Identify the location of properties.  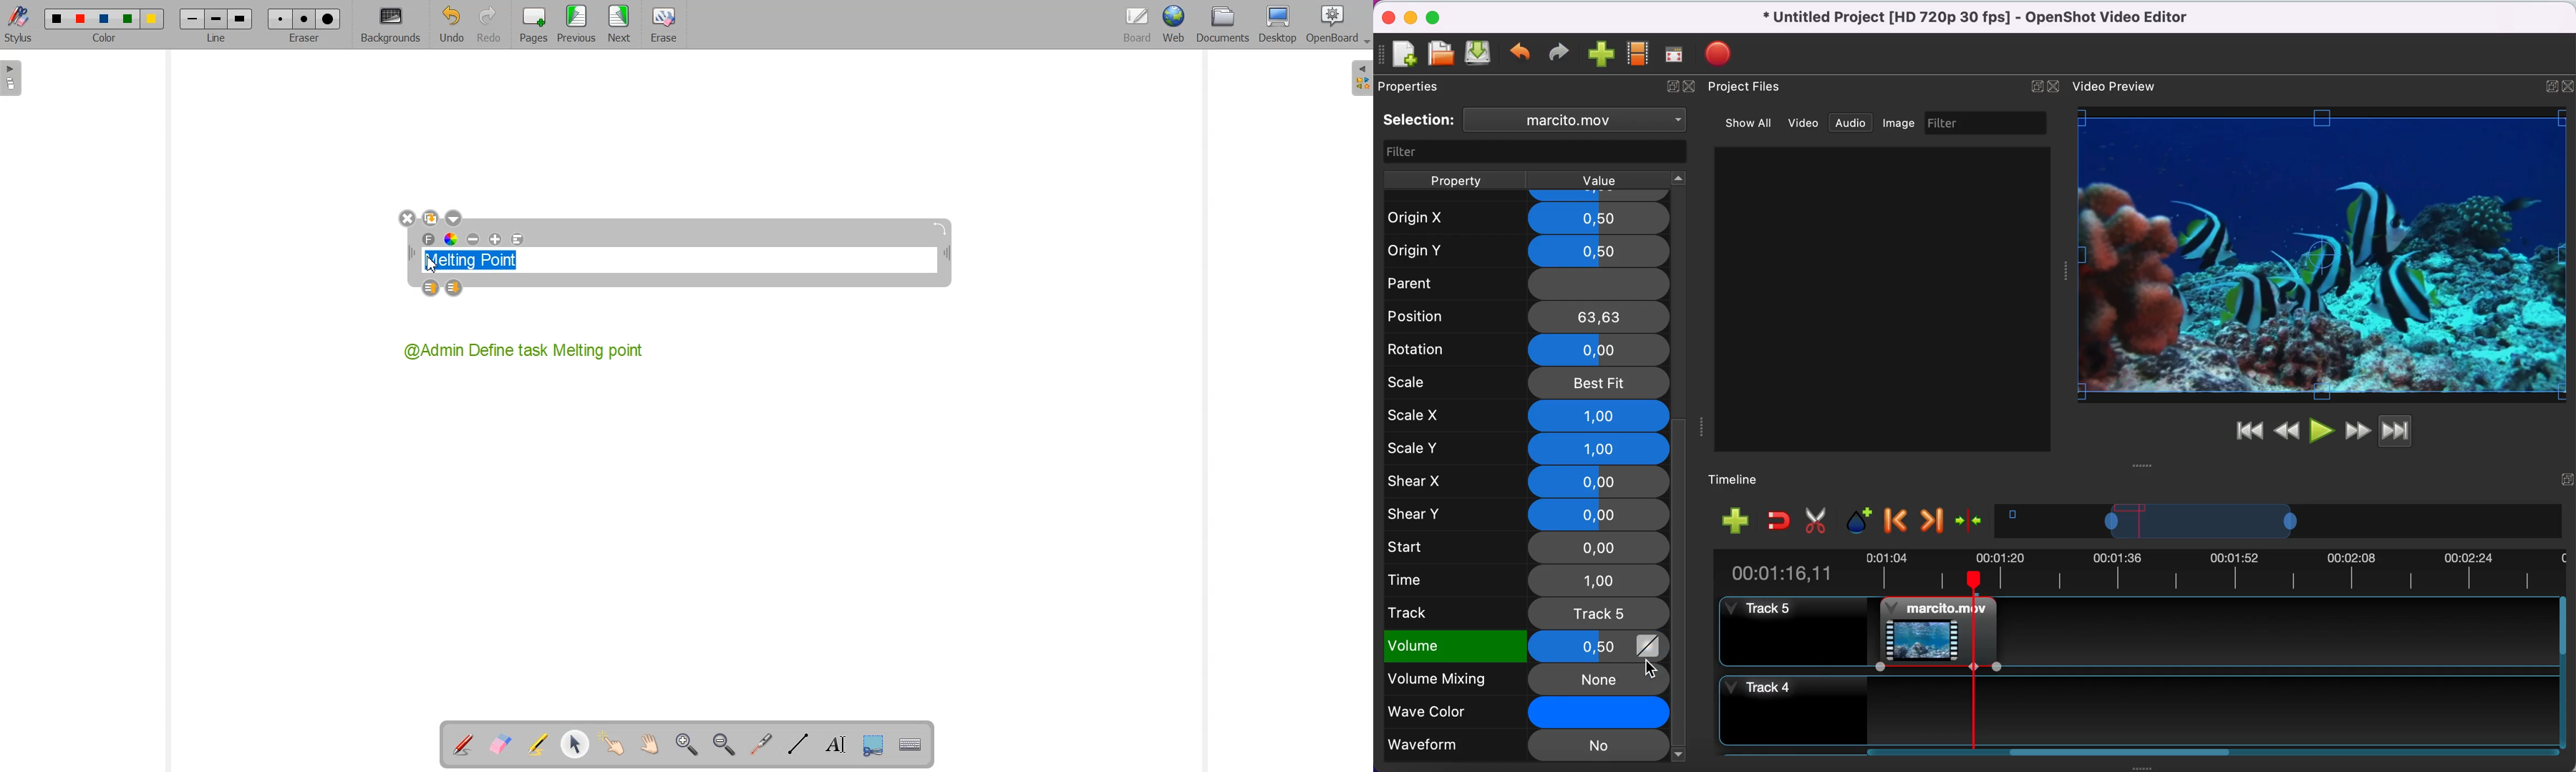
(1426, 88).